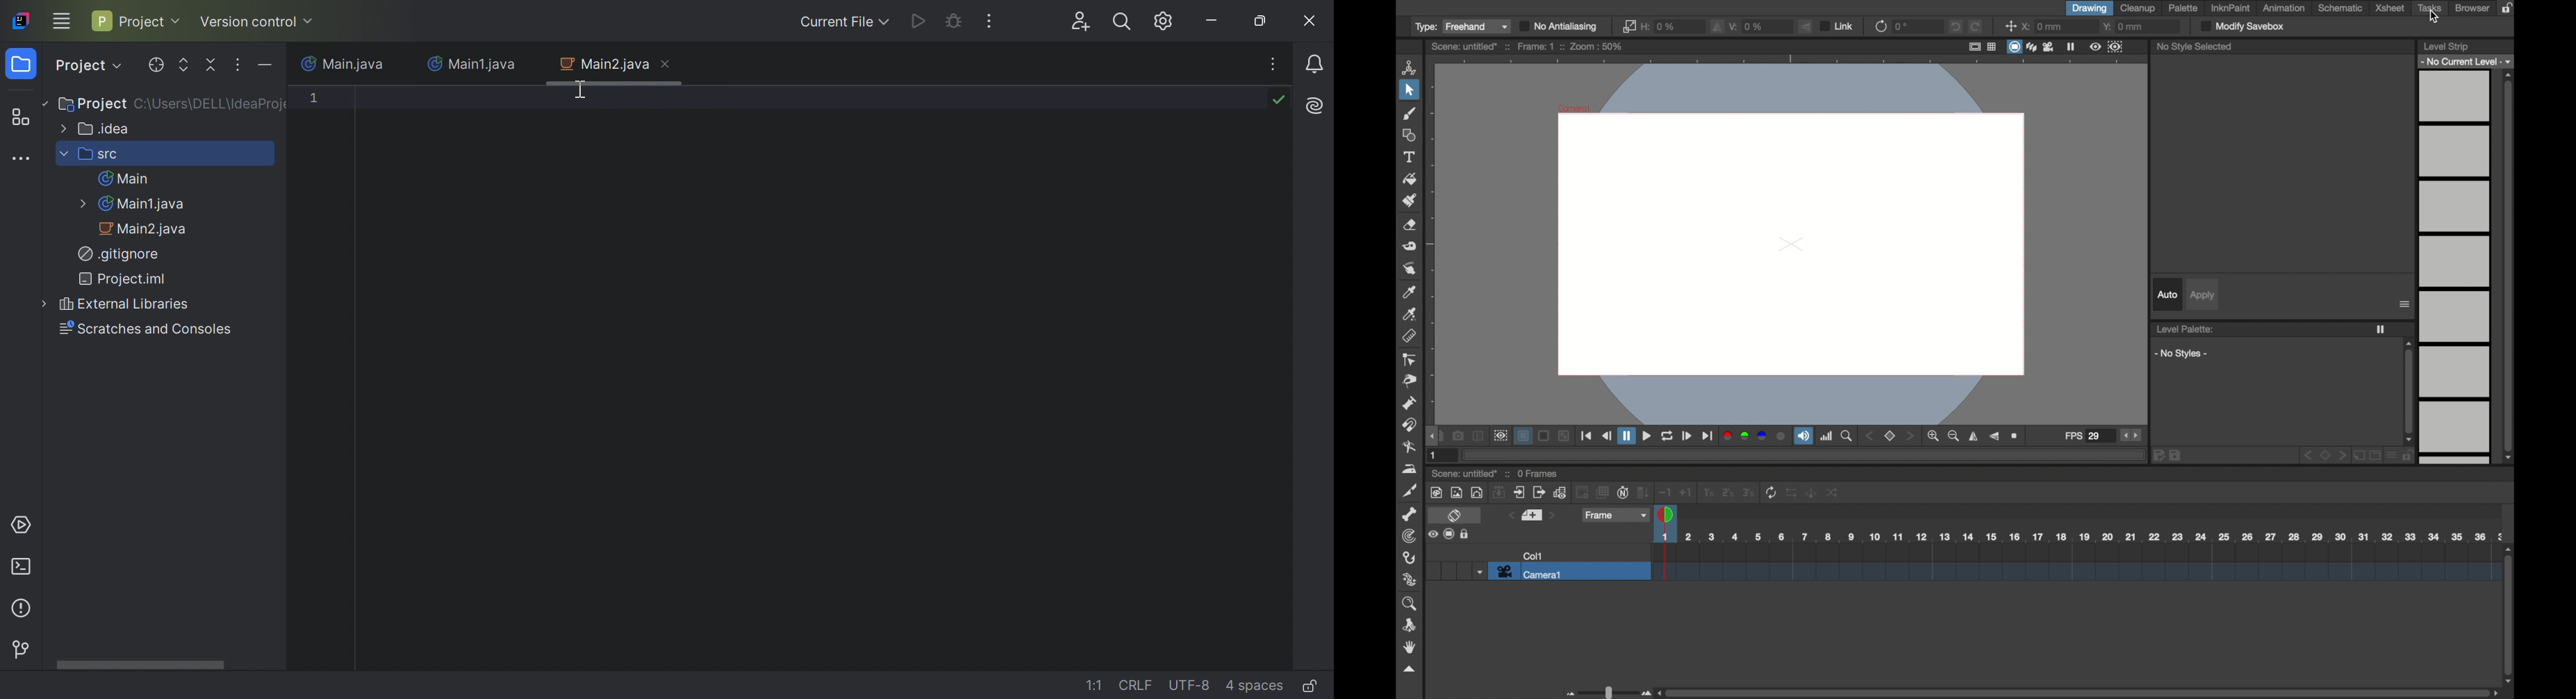  Describe the element at coordinates (155, 64) in the screenshot. I see `Select Opened File` at that location.